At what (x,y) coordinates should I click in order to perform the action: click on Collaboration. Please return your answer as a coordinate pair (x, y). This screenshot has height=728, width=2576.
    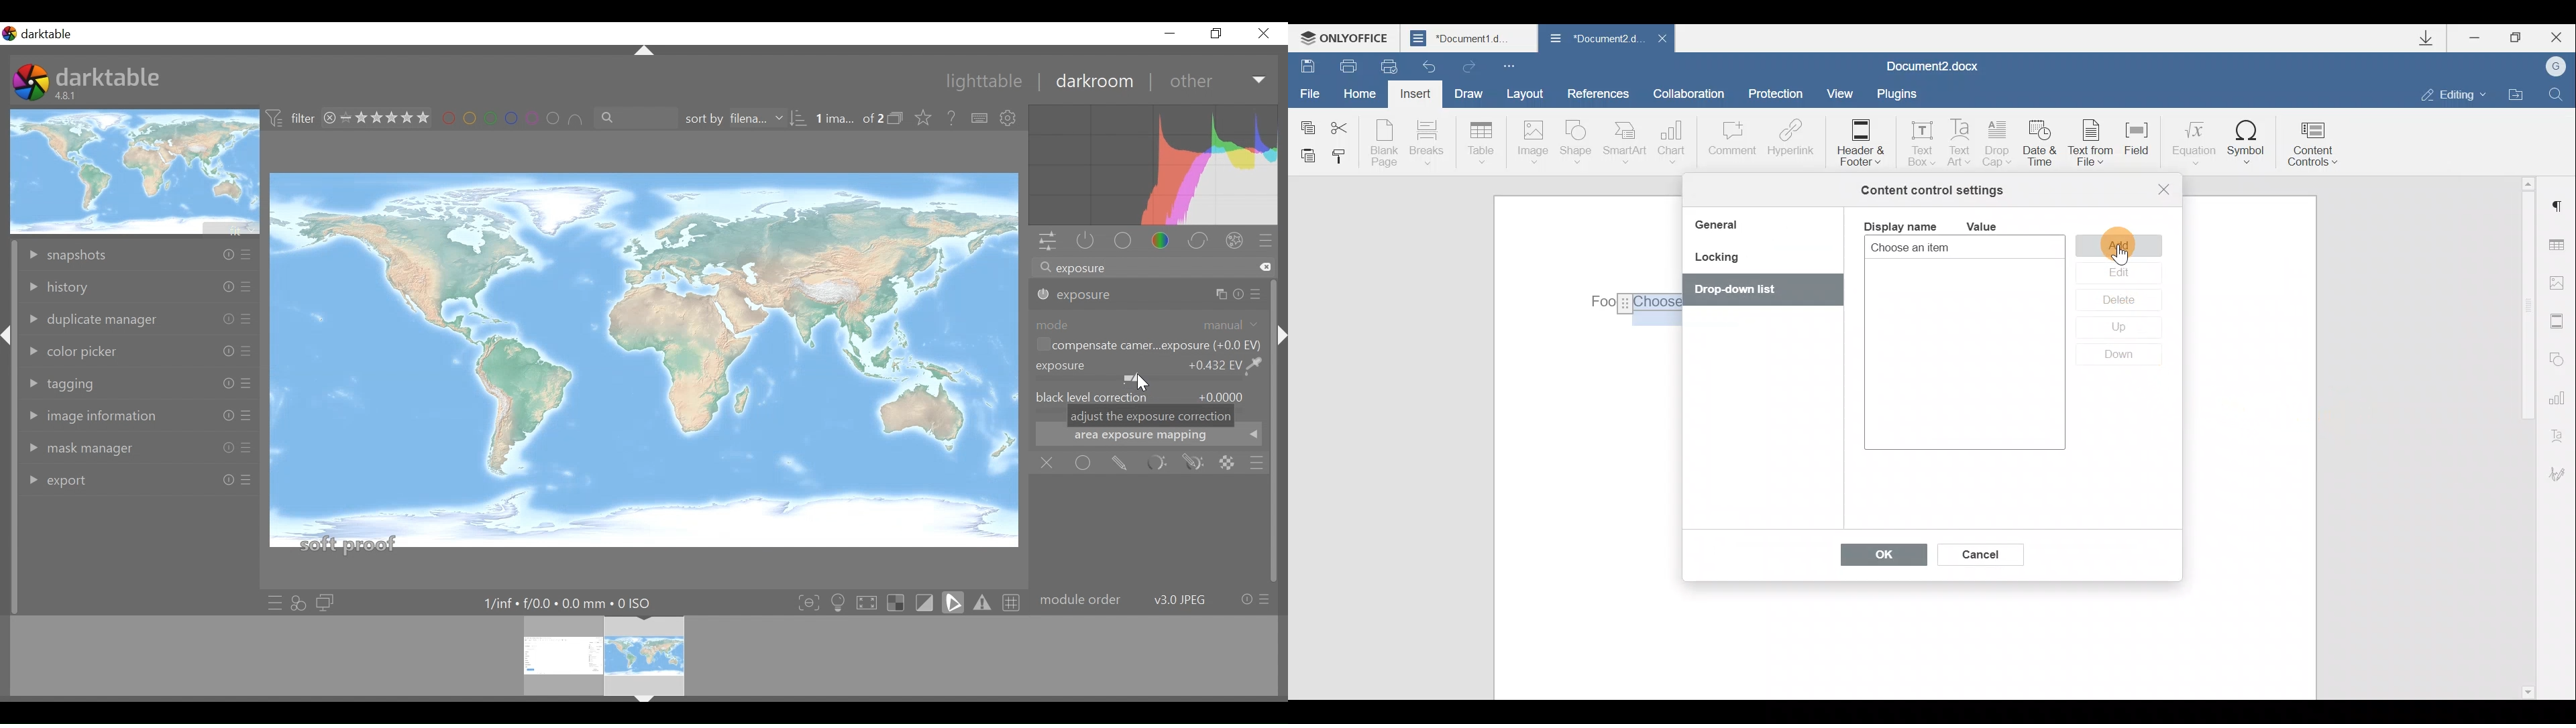
    Looking at the image, I should click on (1694, 93).